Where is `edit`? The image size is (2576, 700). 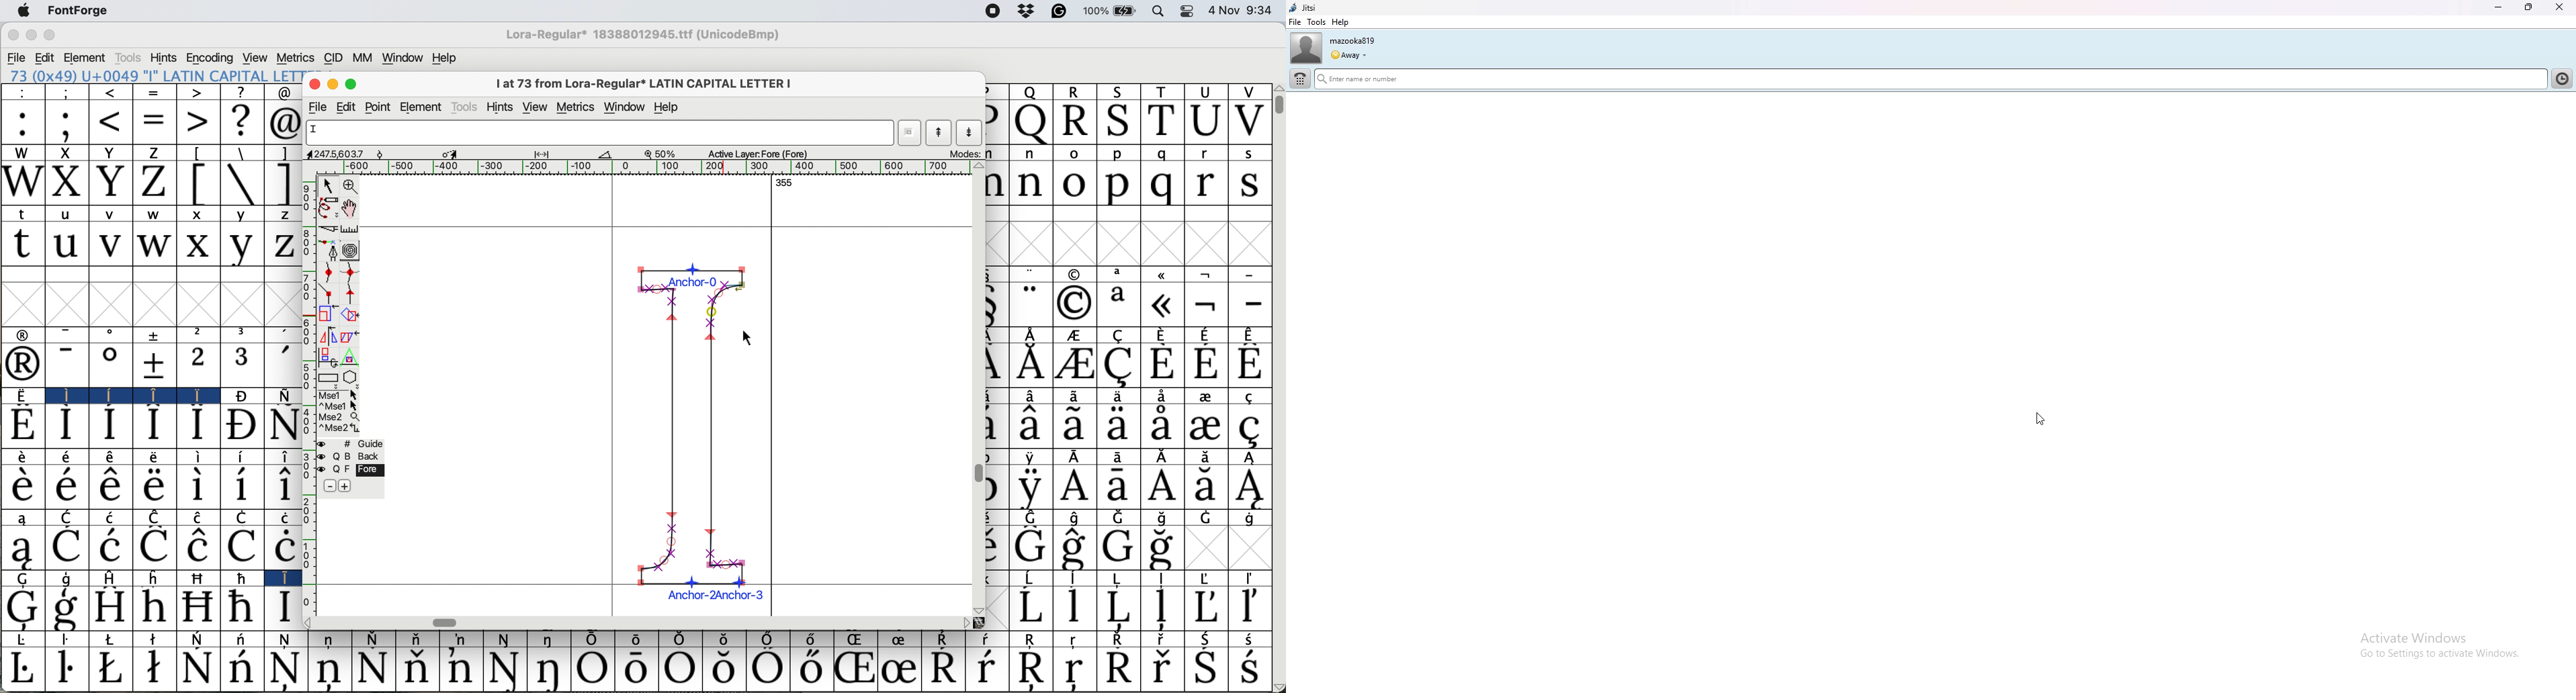 edit is located at coordinates (45, 58).